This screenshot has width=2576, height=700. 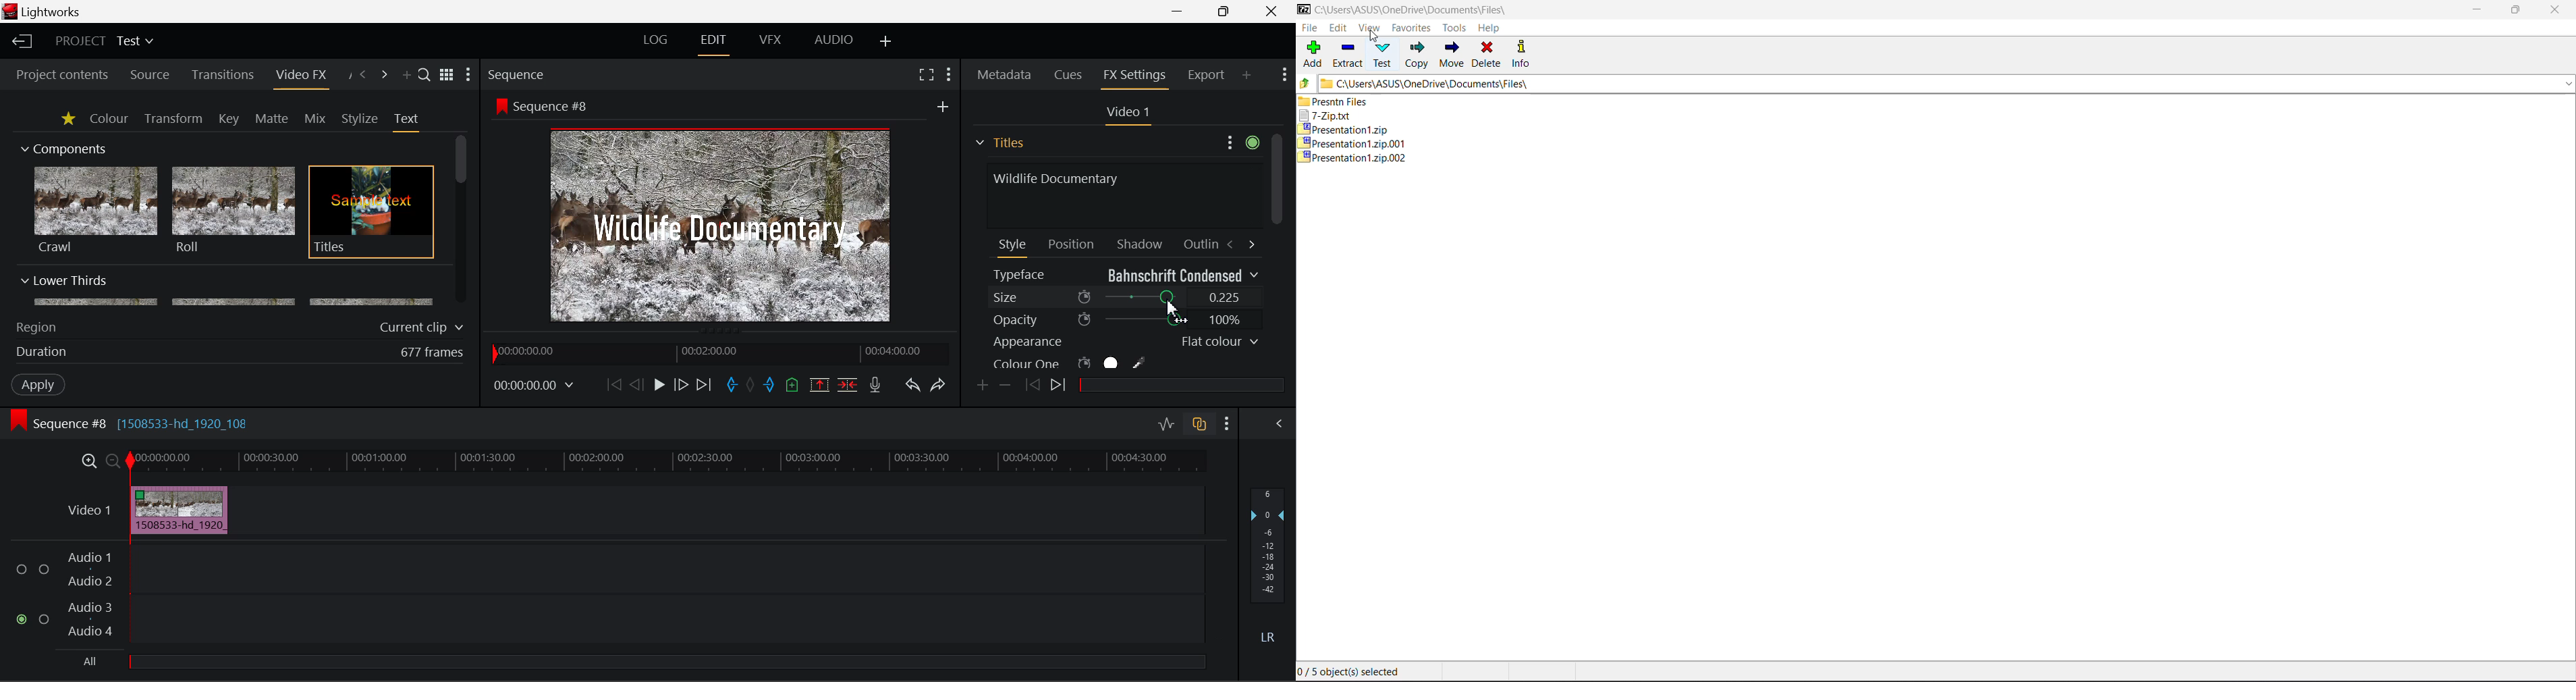 What do you see at coordinates (1935, 83) in the screenshot?
I see `Current Folder Location Path` at bounding box center [1935, 83].